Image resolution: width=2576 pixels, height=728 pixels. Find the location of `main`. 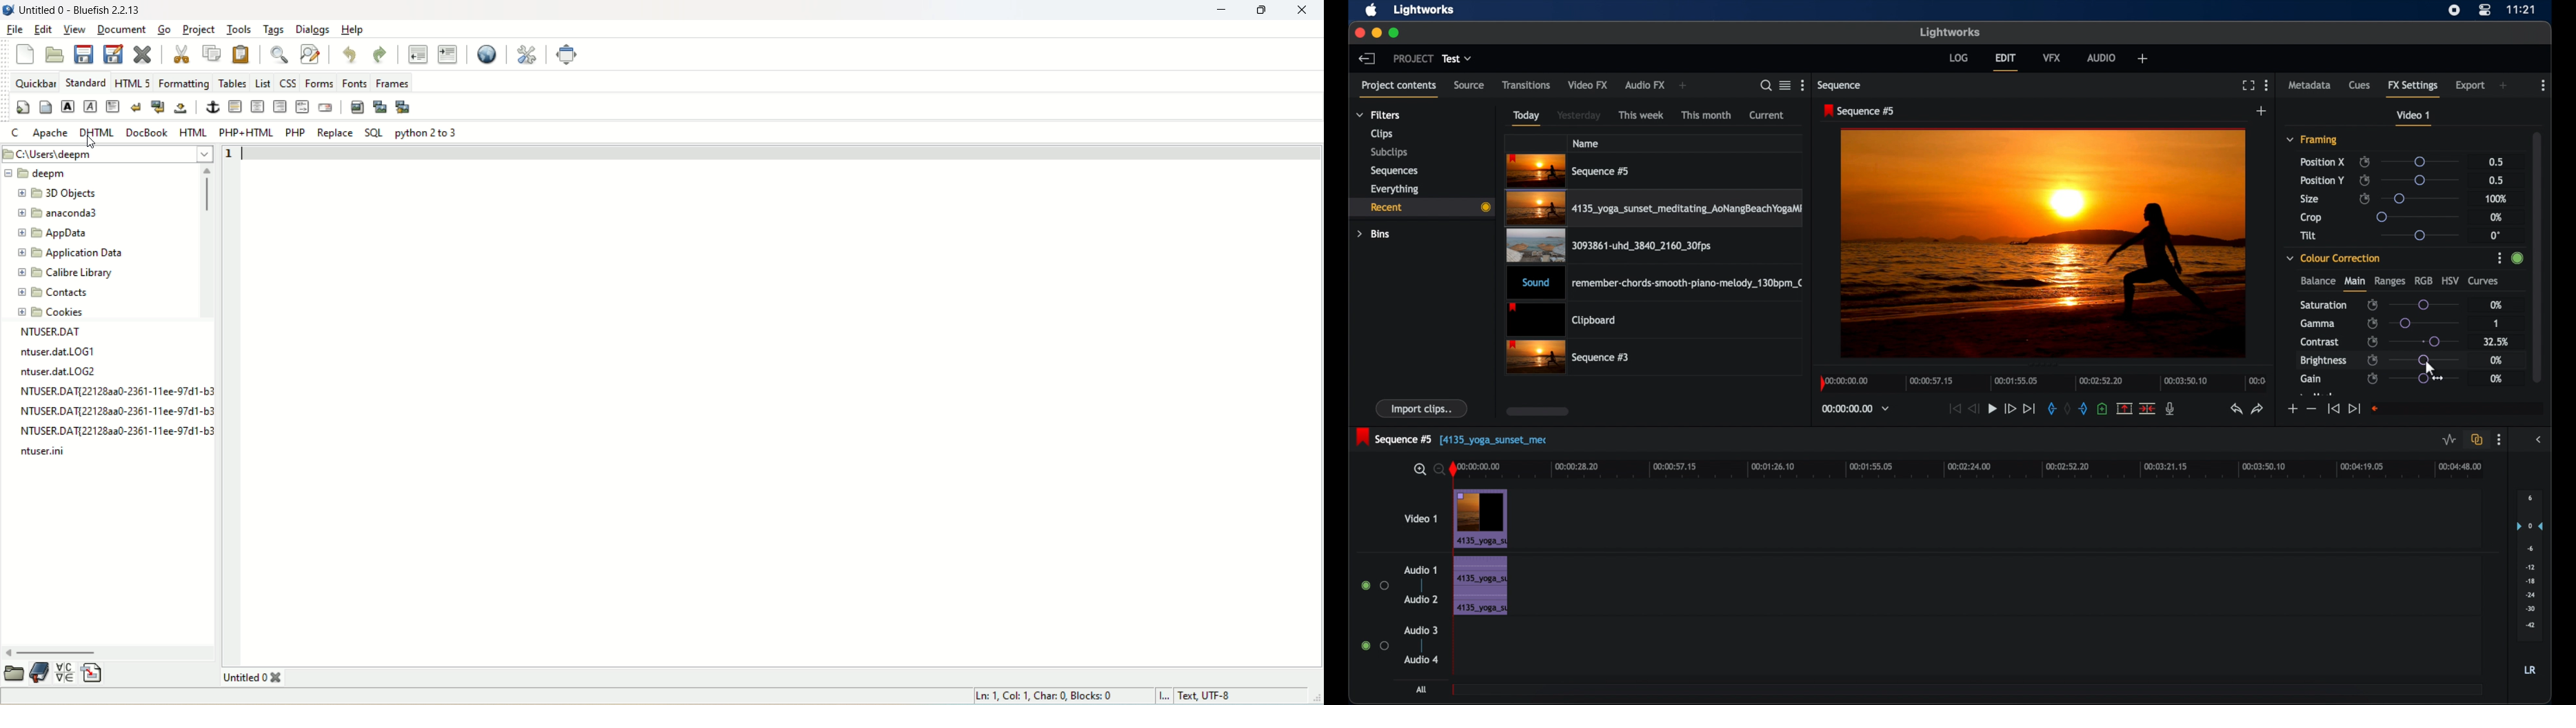

main is located at coordinates (2355, 284).